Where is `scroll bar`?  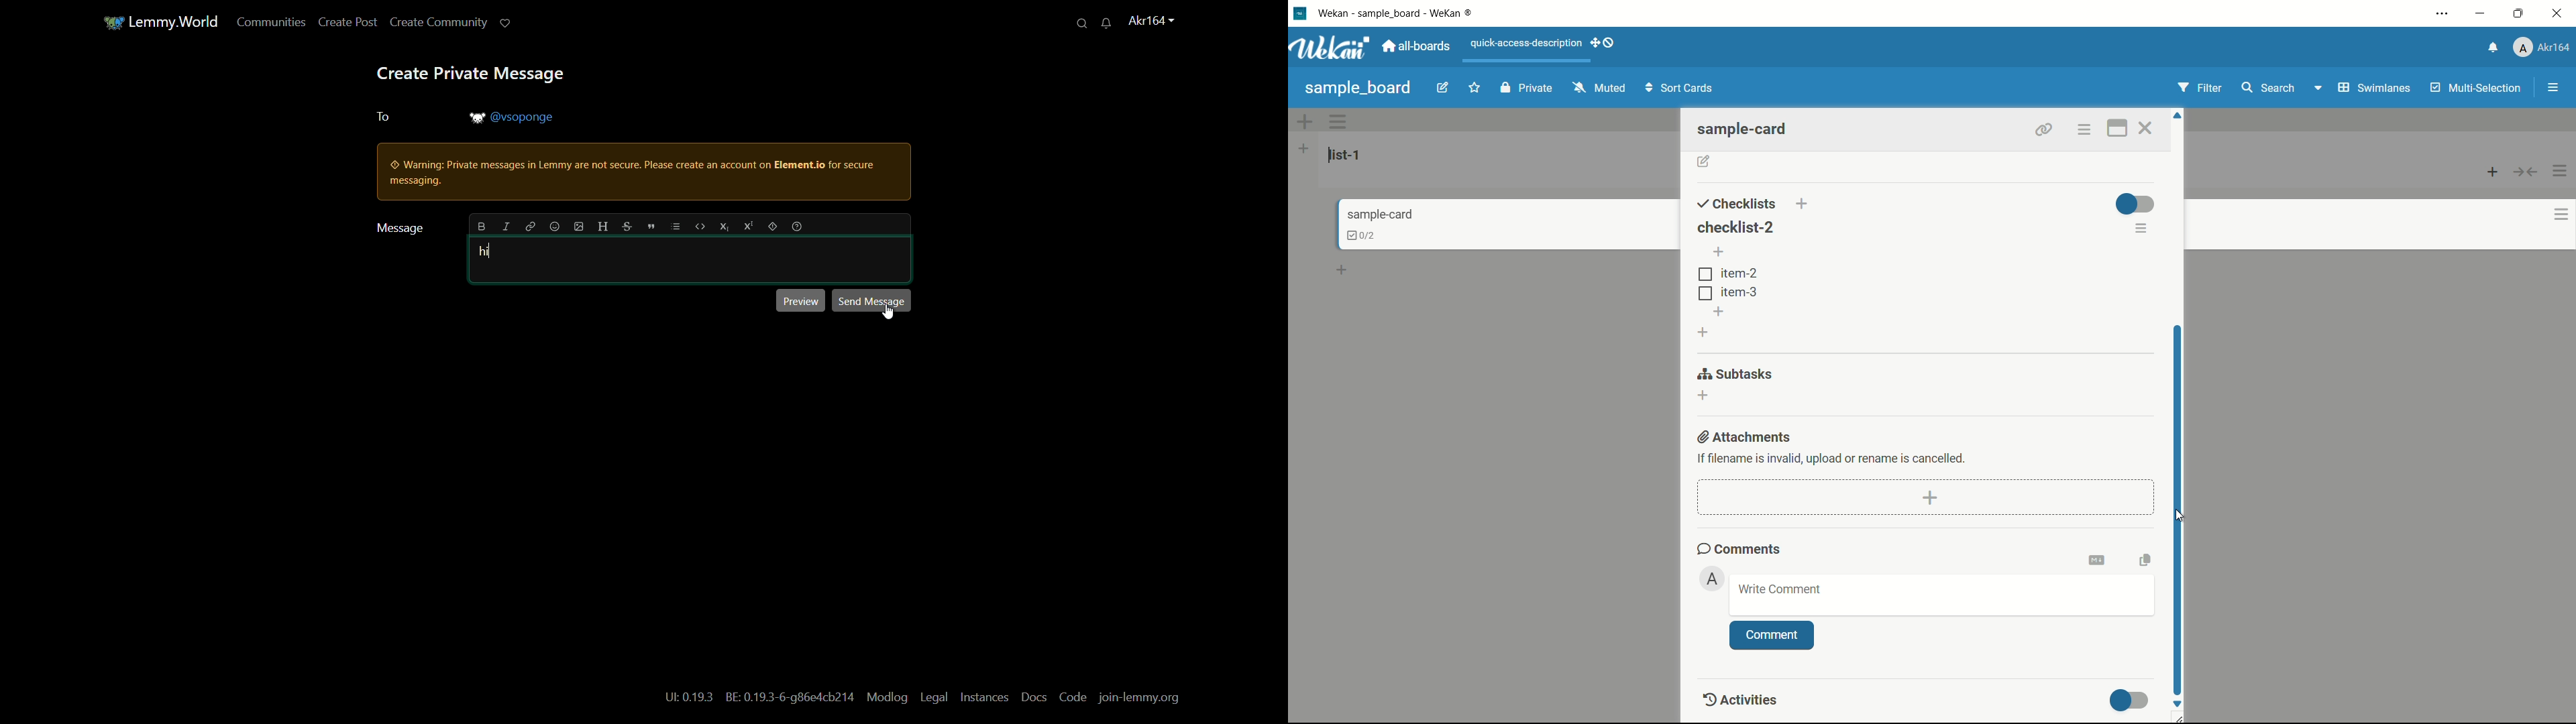 scroll bar is located at coordinates (2176, 511).